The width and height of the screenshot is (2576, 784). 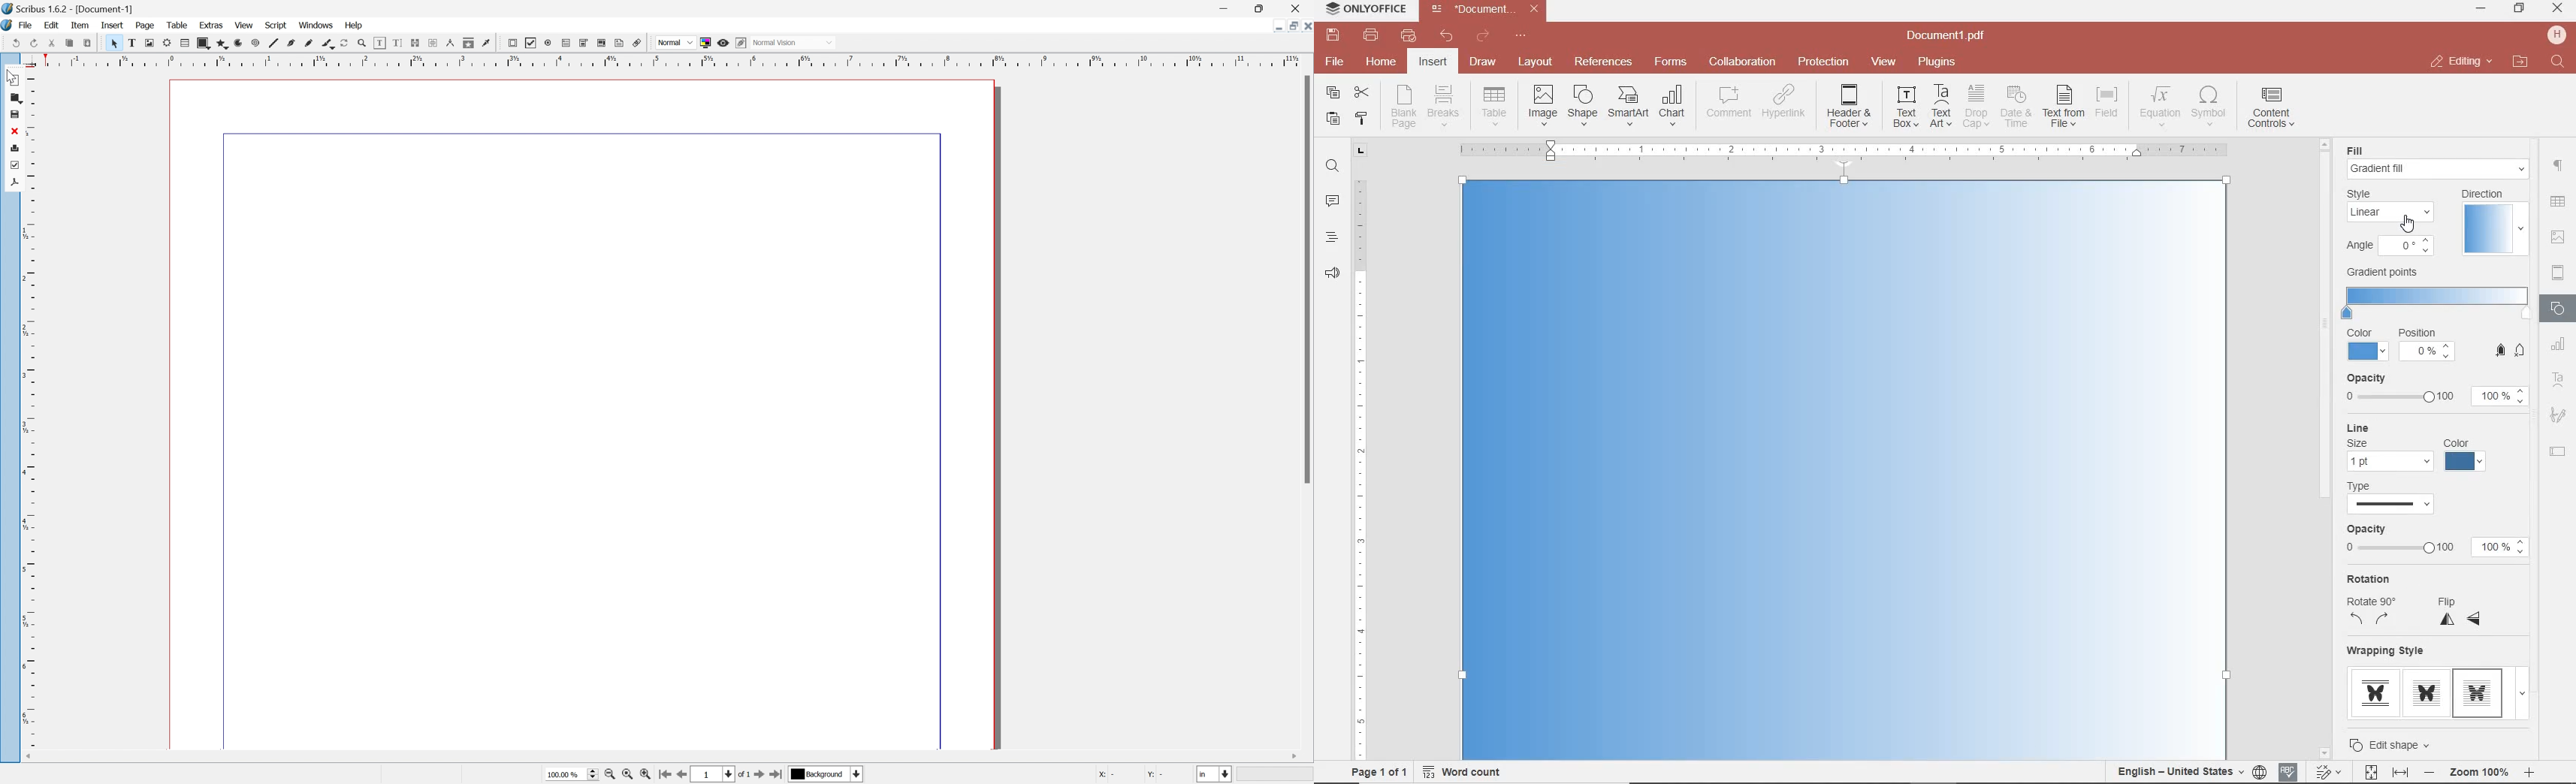 What do you see at coordinates (135, 43) in the screenshot?
I see `save as pdf` at bounding box center [135, 43].